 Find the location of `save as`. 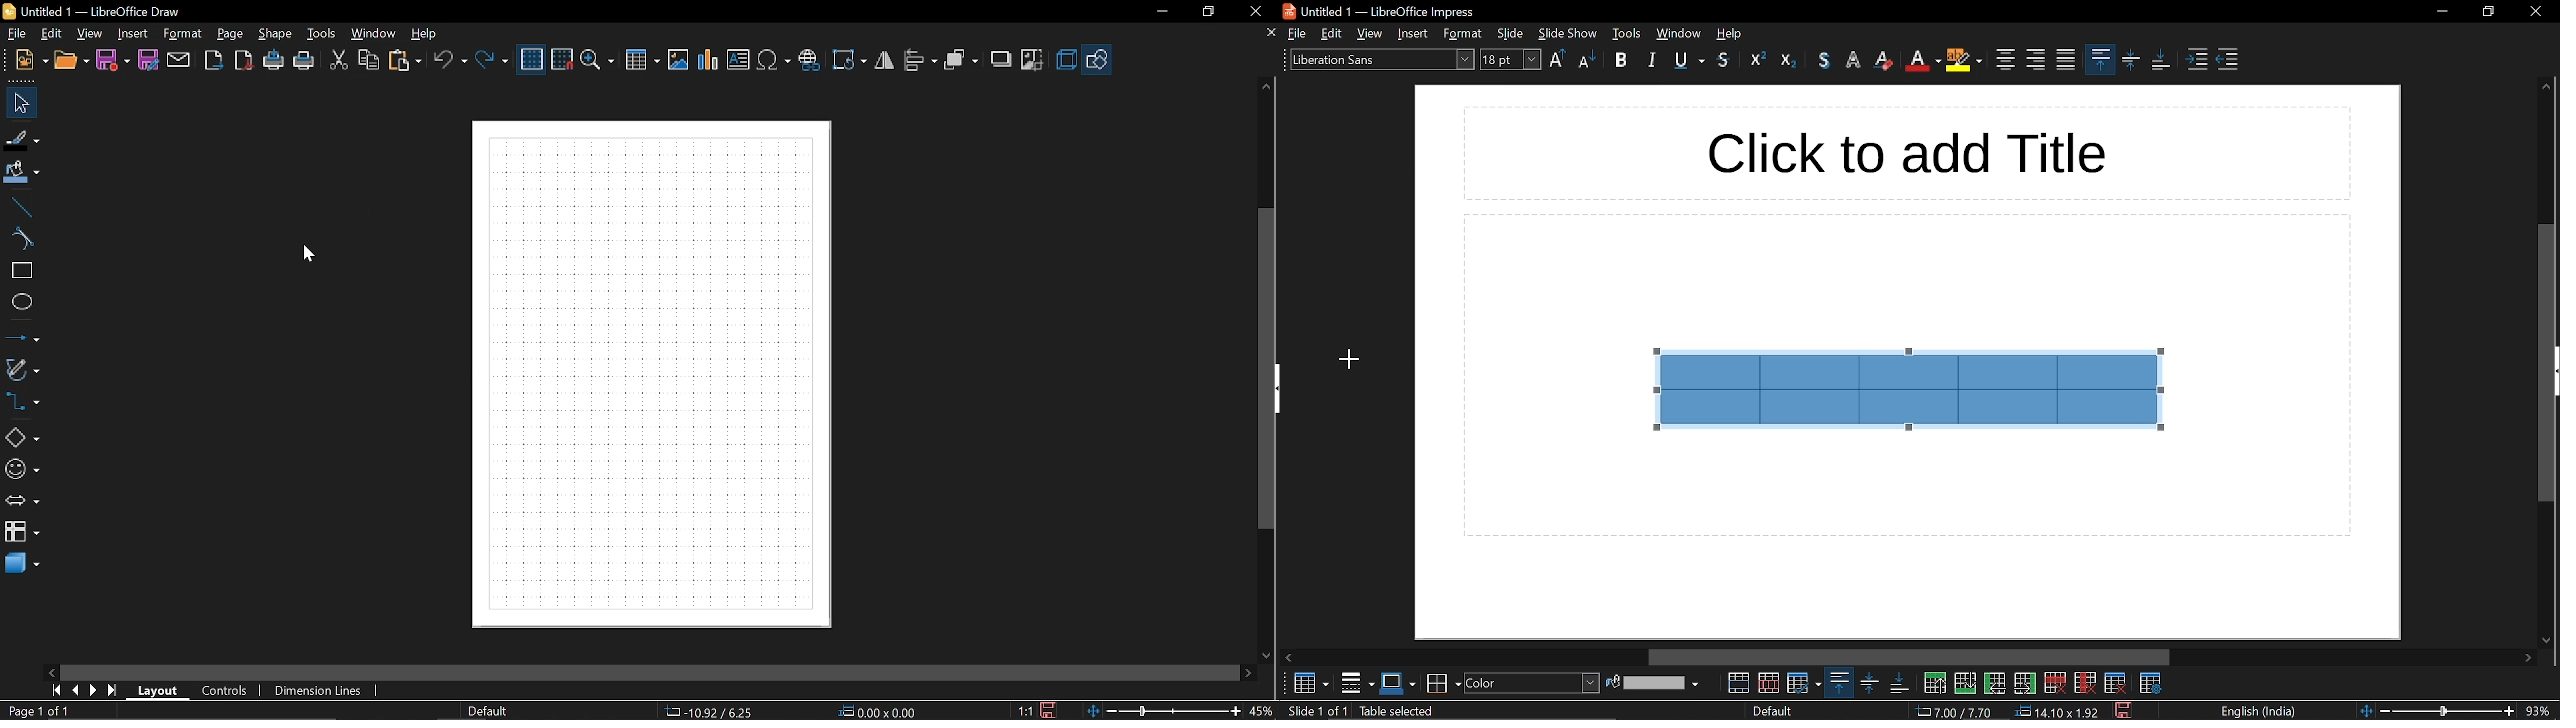

save as is located at coordinates (149, 61).